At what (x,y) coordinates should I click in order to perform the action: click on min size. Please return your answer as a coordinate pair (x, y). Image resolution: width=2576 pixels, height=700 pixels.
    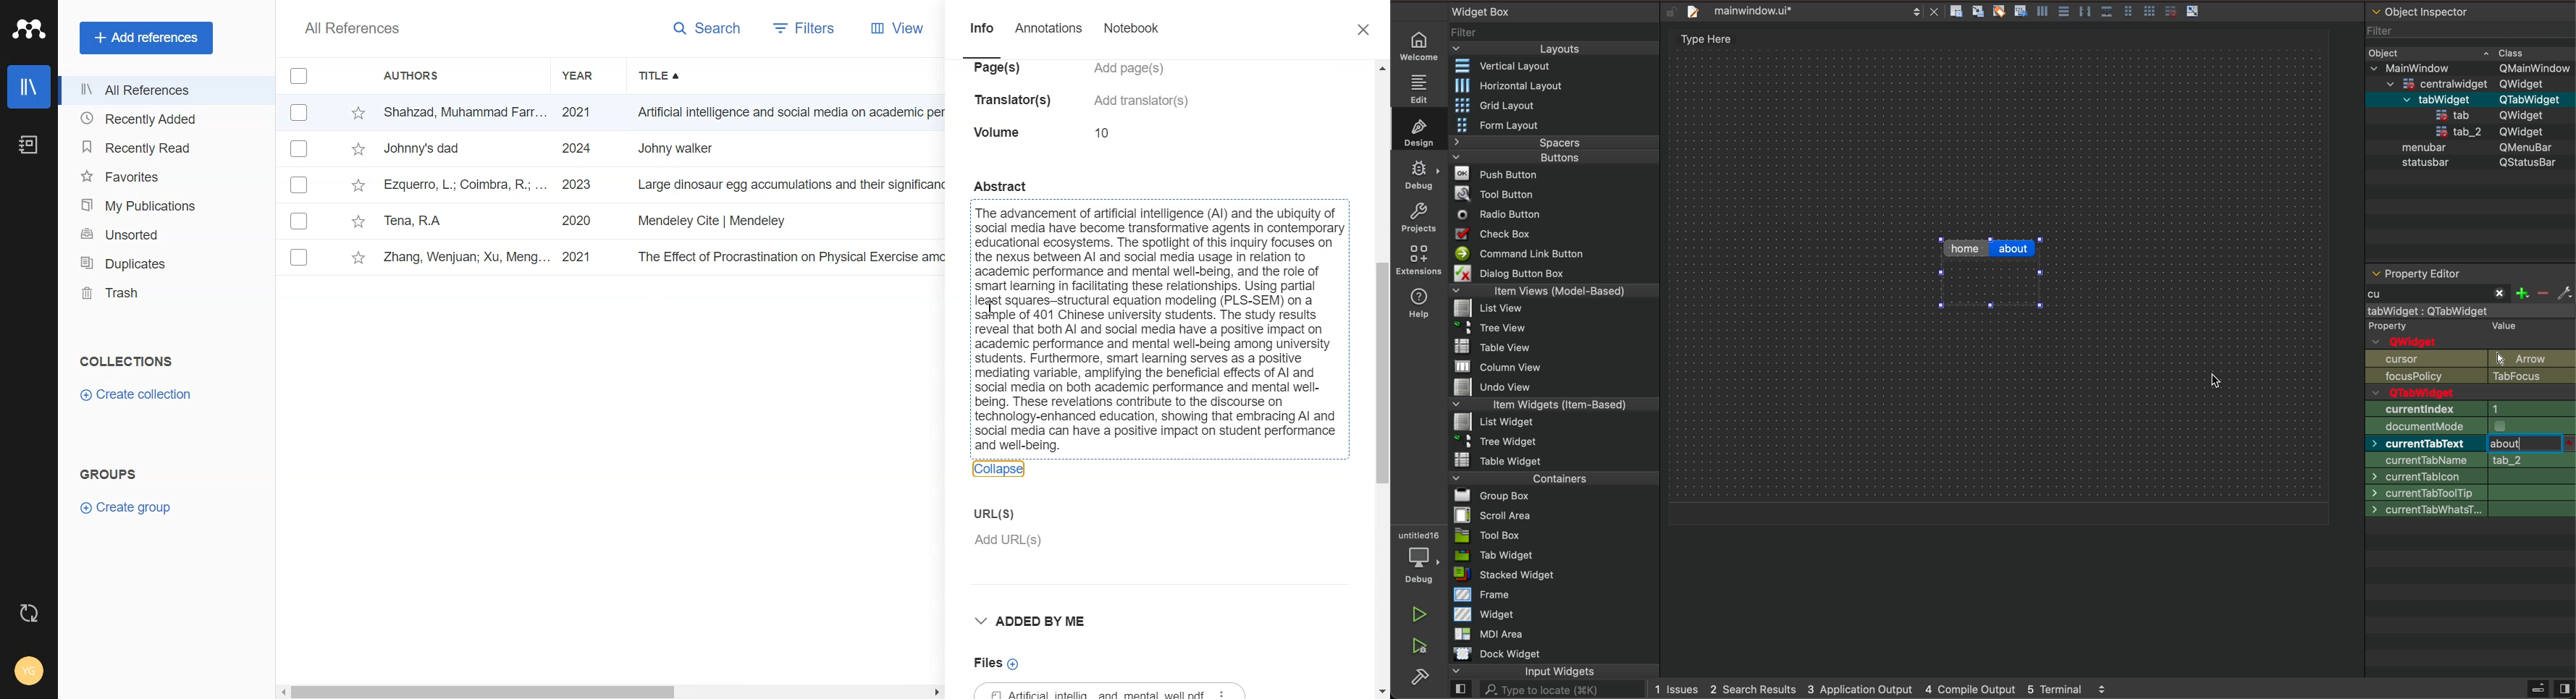
    Looking at the image, I should click on (2472, 443).